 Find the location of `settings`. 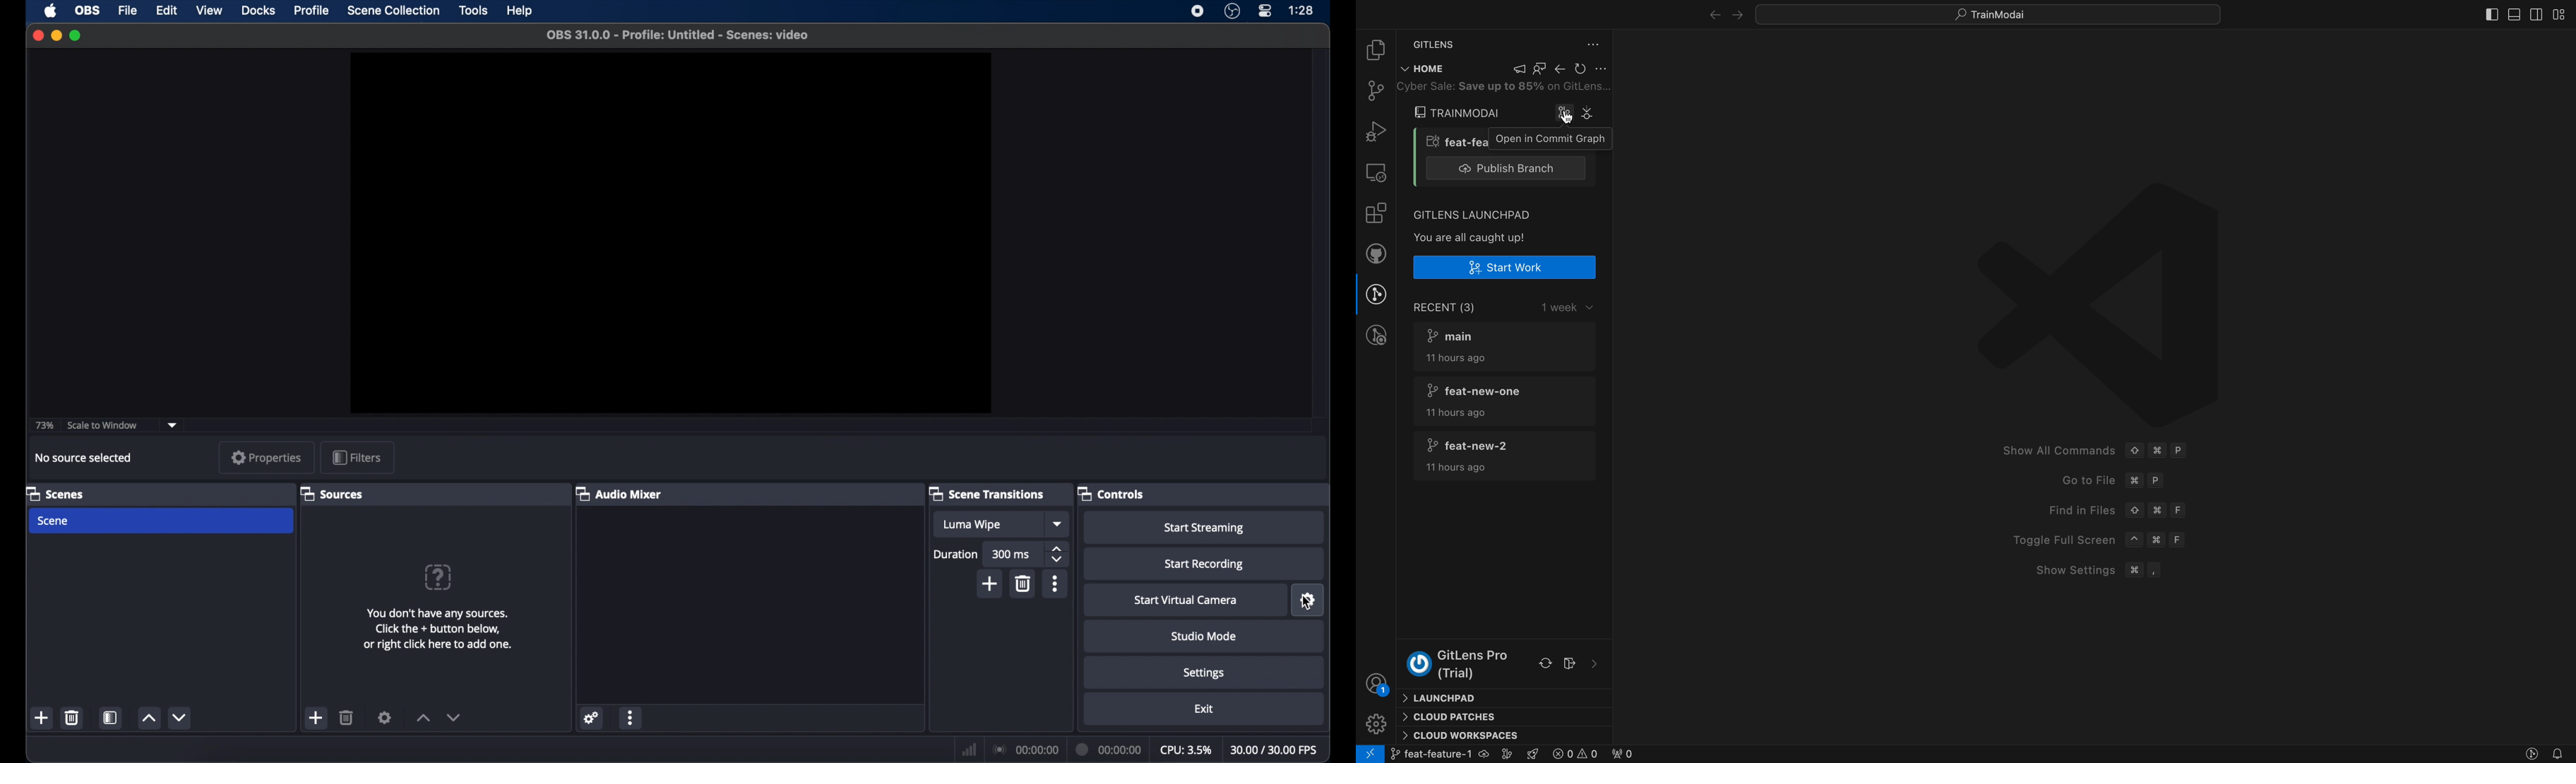

settings is located at coordinates (592, 718).